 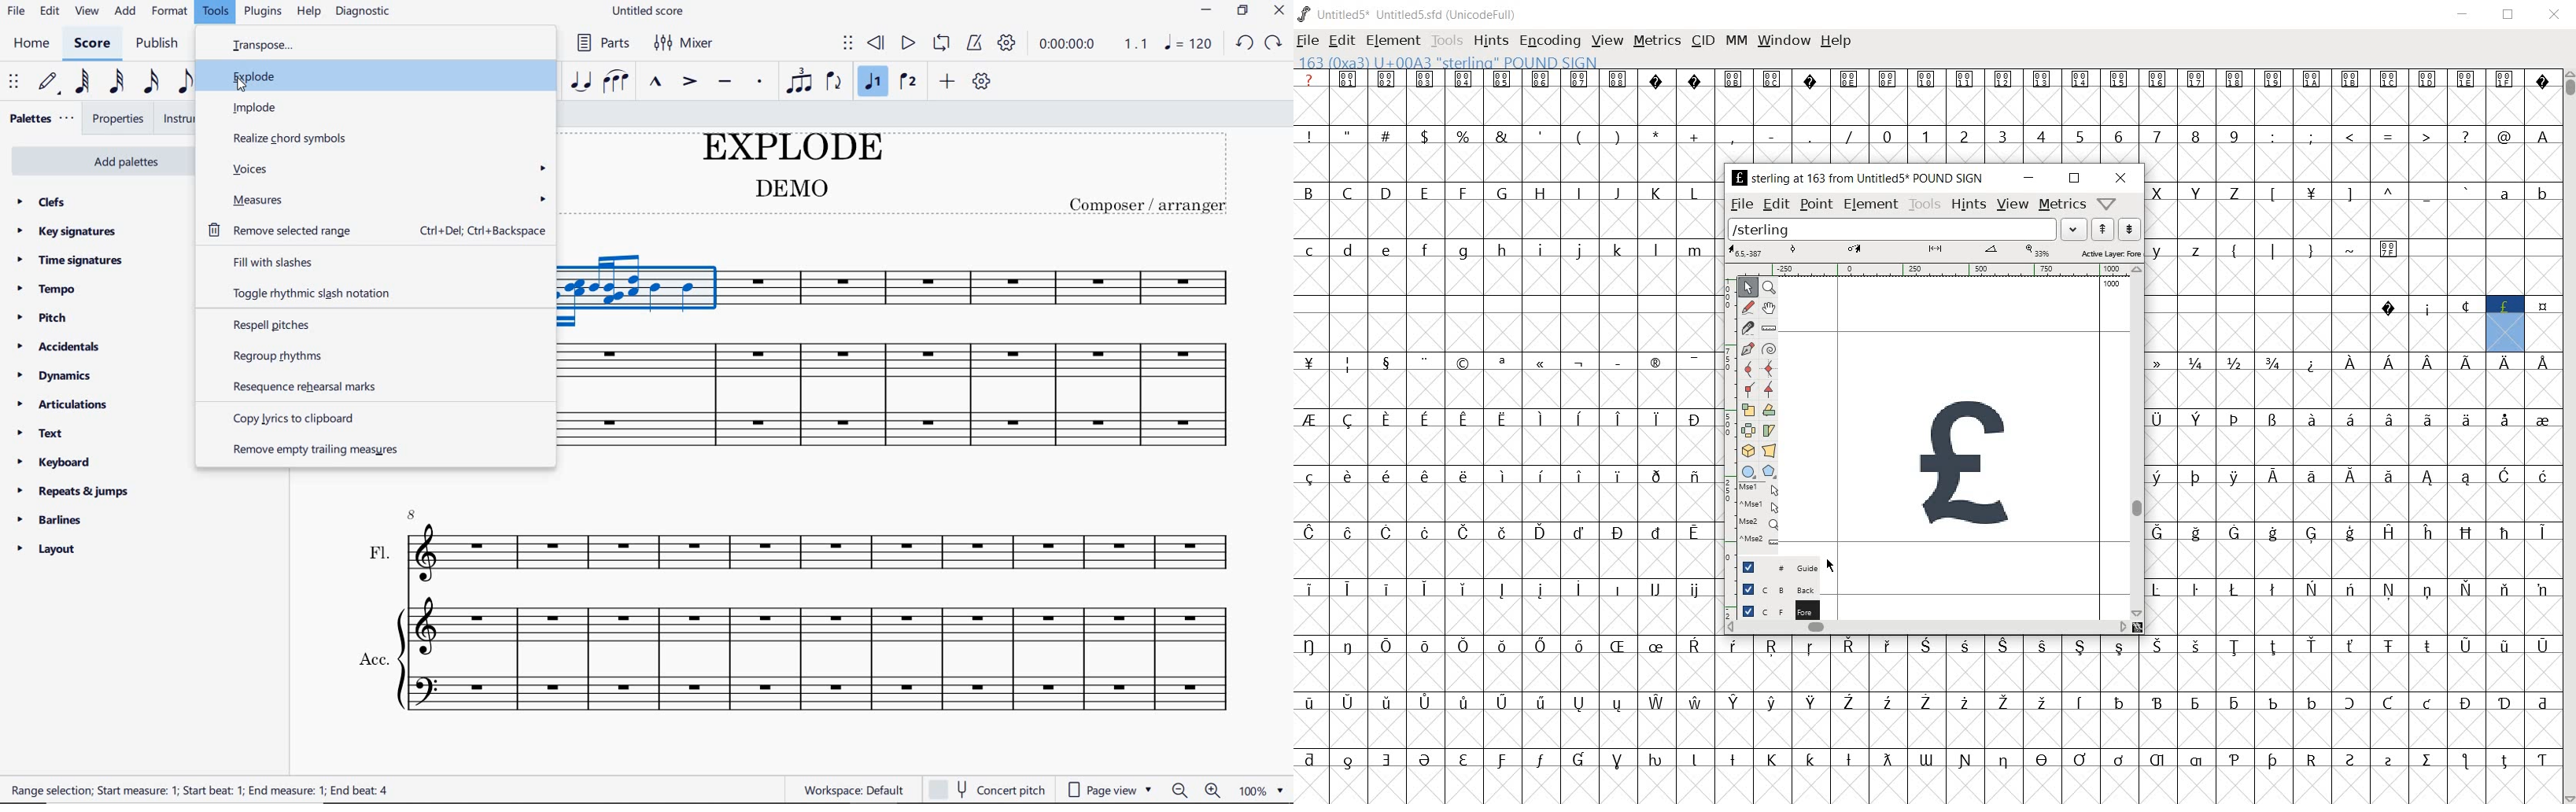 I want to click on Symbol, so click(x=1345, y=478).